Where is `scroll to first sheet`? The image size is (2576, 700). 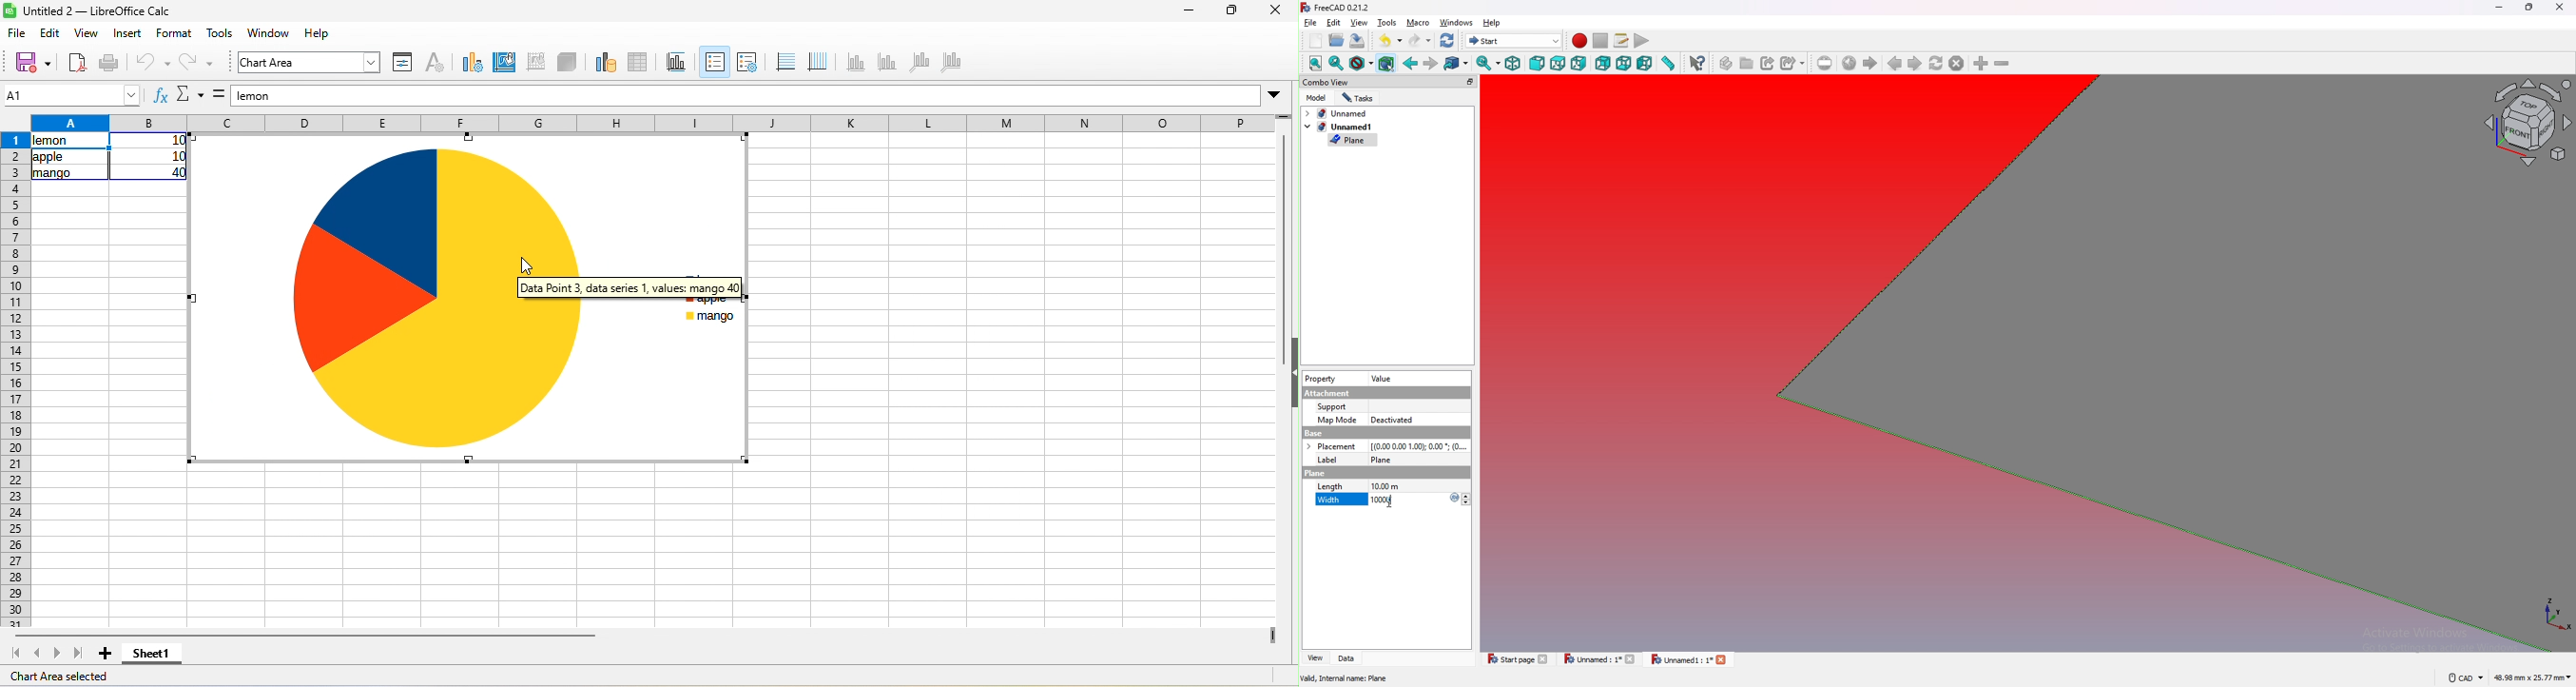
scroll to first sheet is located at coordinates (17, 654).